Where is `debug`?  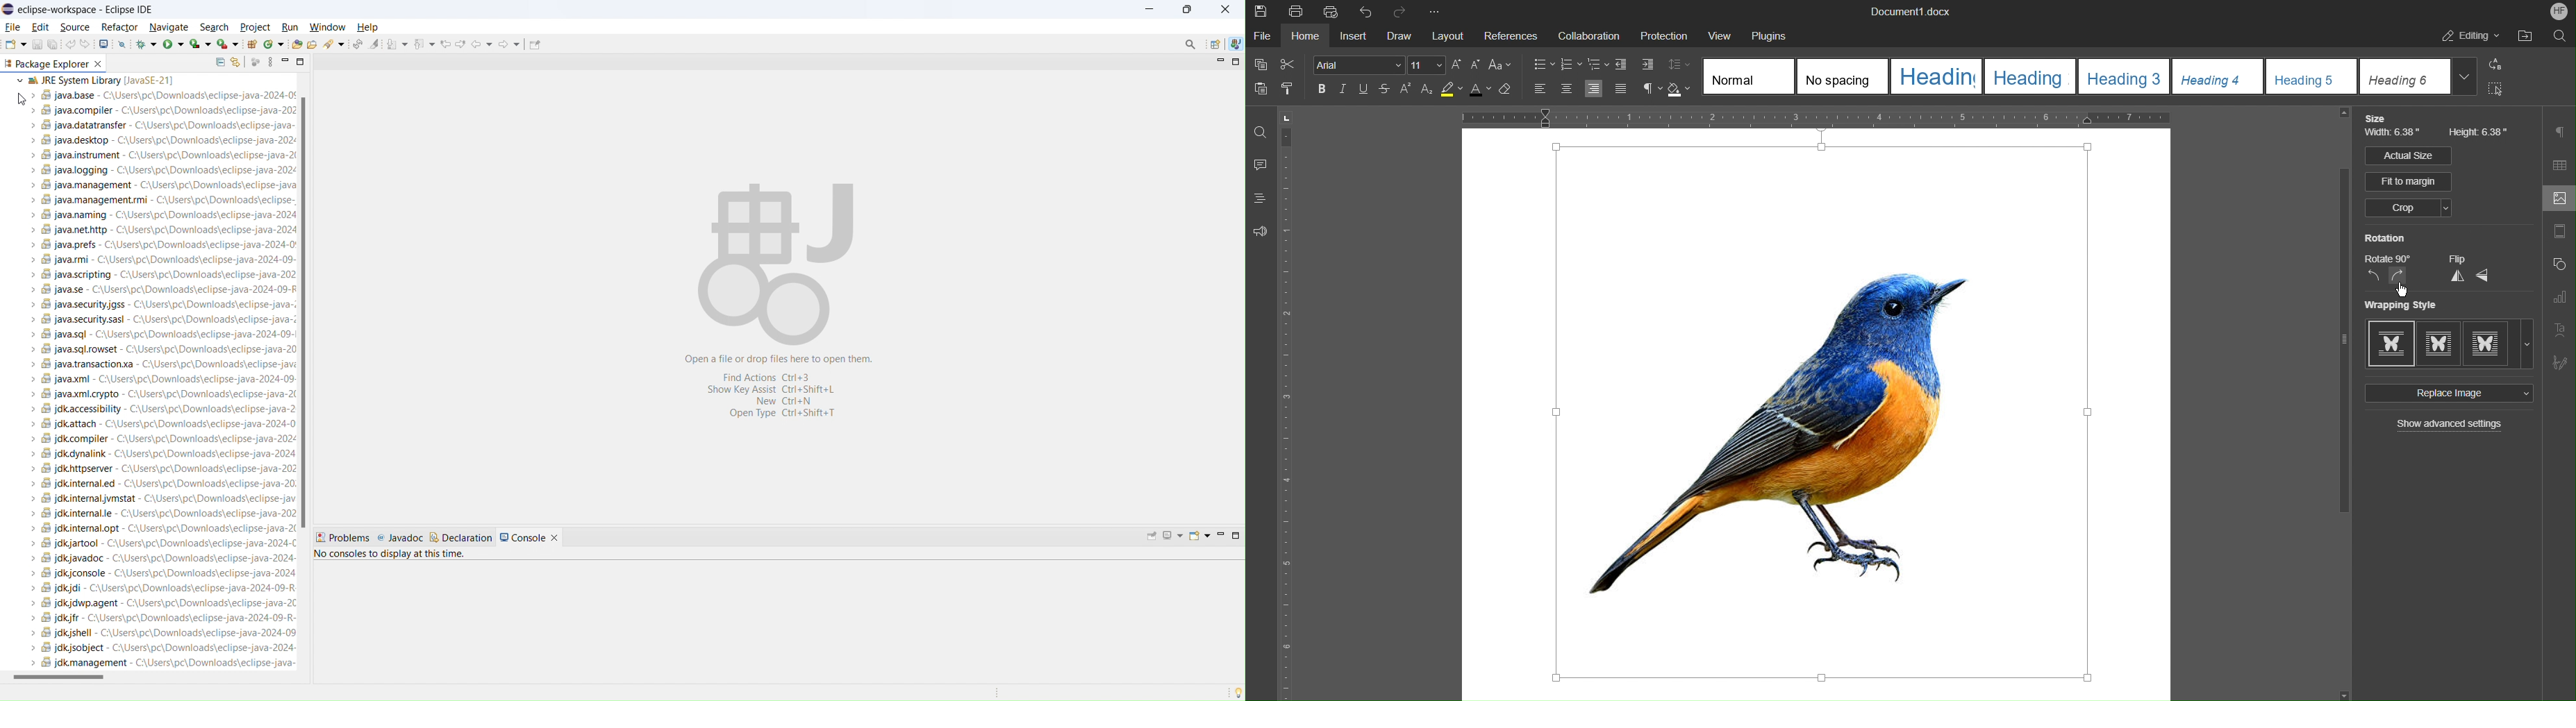
debug is located at coordinates (145, 45).